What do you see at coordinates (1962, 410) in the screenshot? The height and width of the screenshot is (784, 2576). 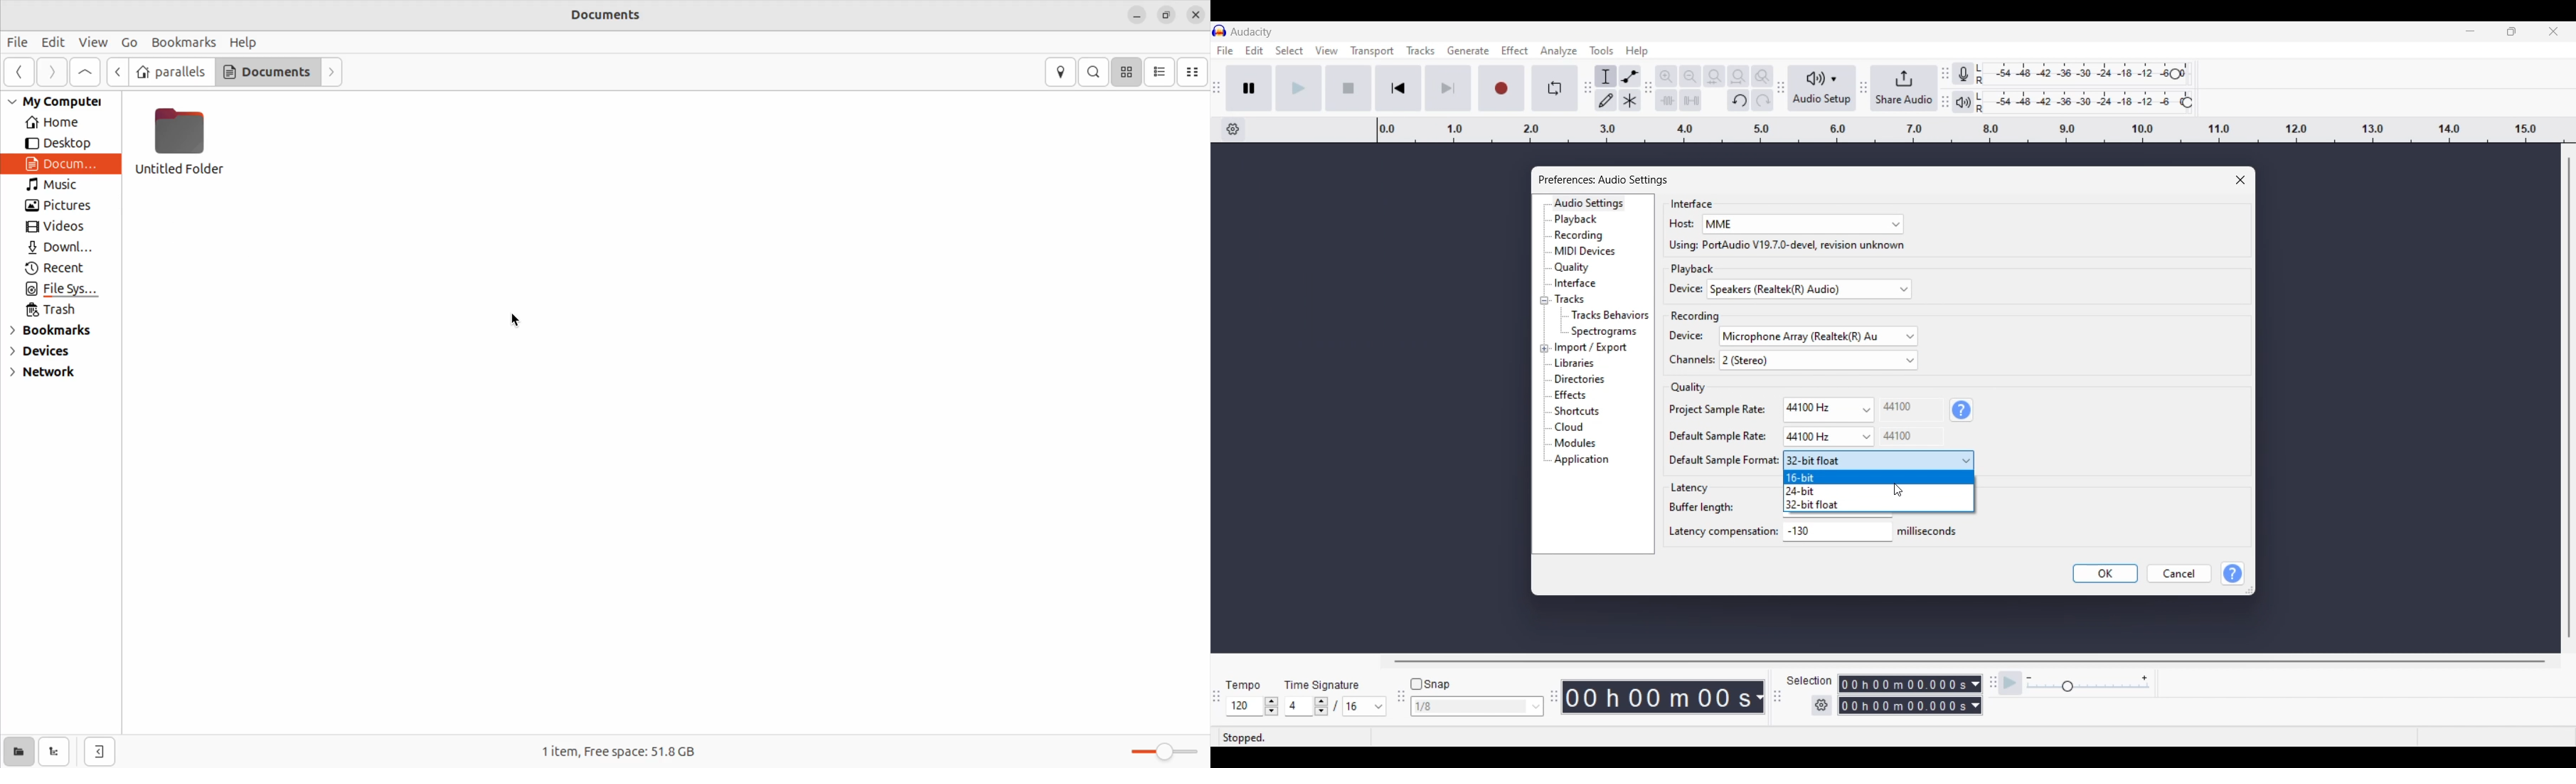 I see `Explanation of Quality section` at bounding box center [1962, 410].